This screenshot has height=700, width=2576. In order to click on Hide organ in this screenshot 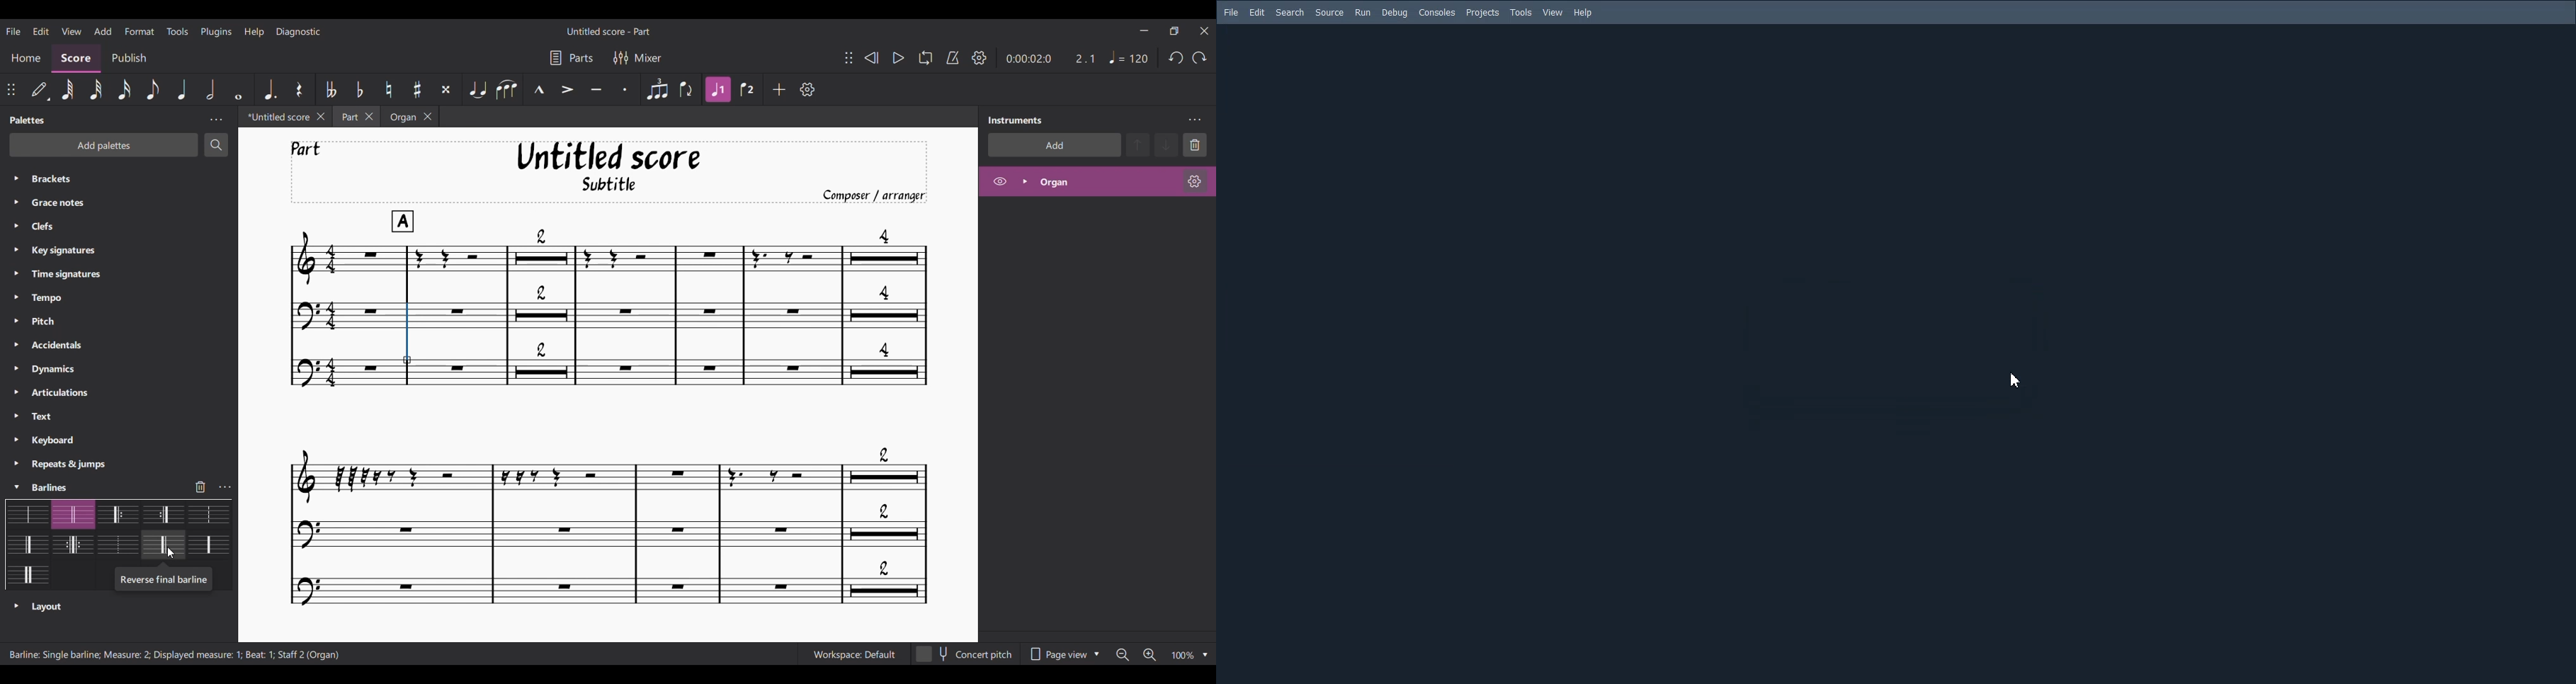, I will do `click(1000, 181)`.